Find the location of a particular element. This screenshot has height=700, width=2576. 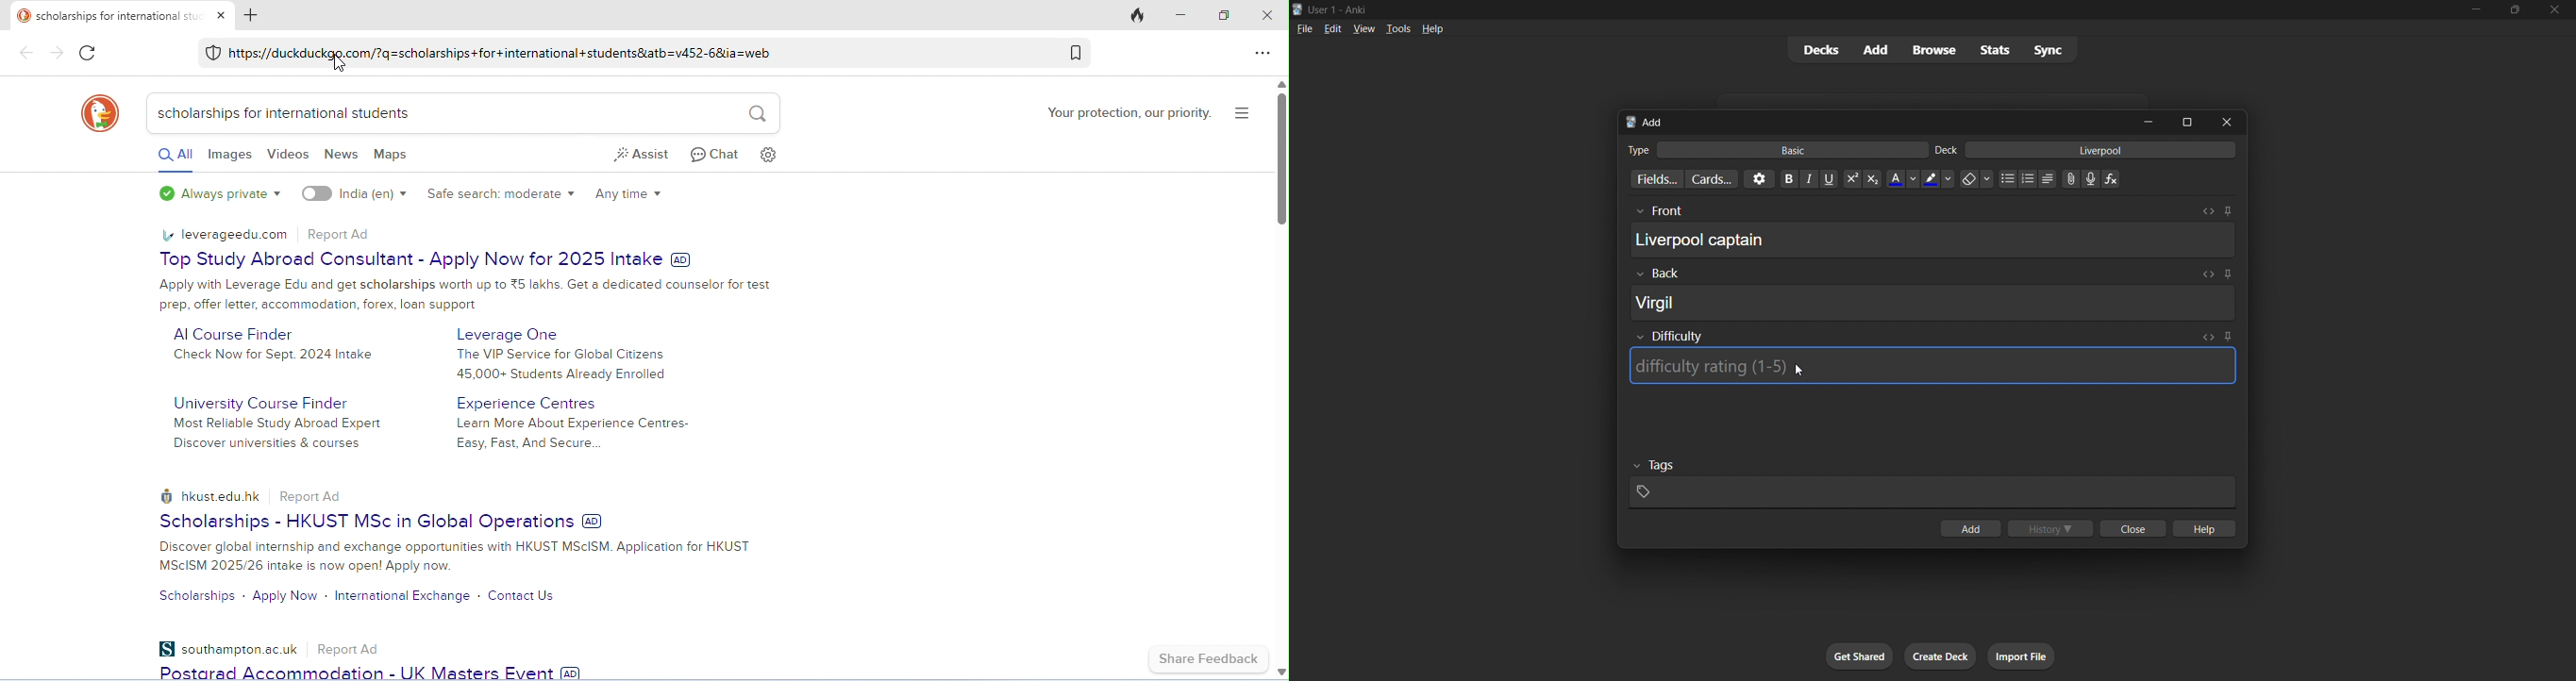

Subscript is located at coordinates (1873, 179).